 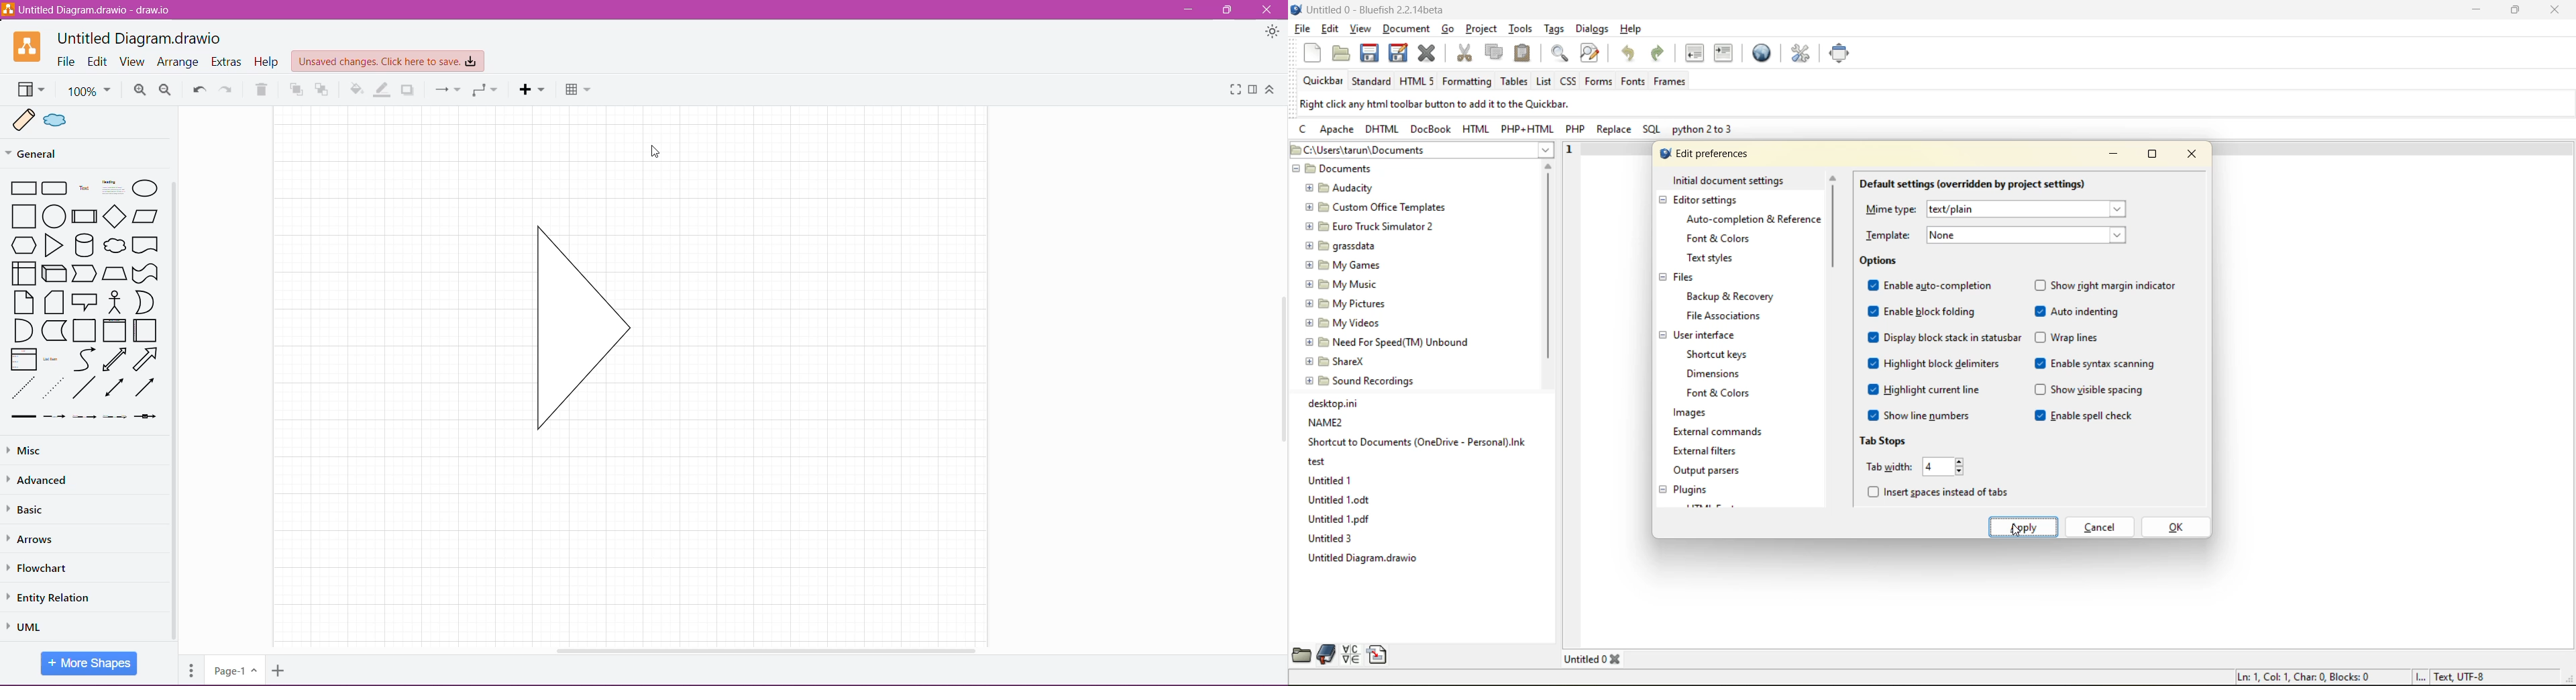 I want to click on Extras, so click(x=226, y=62).